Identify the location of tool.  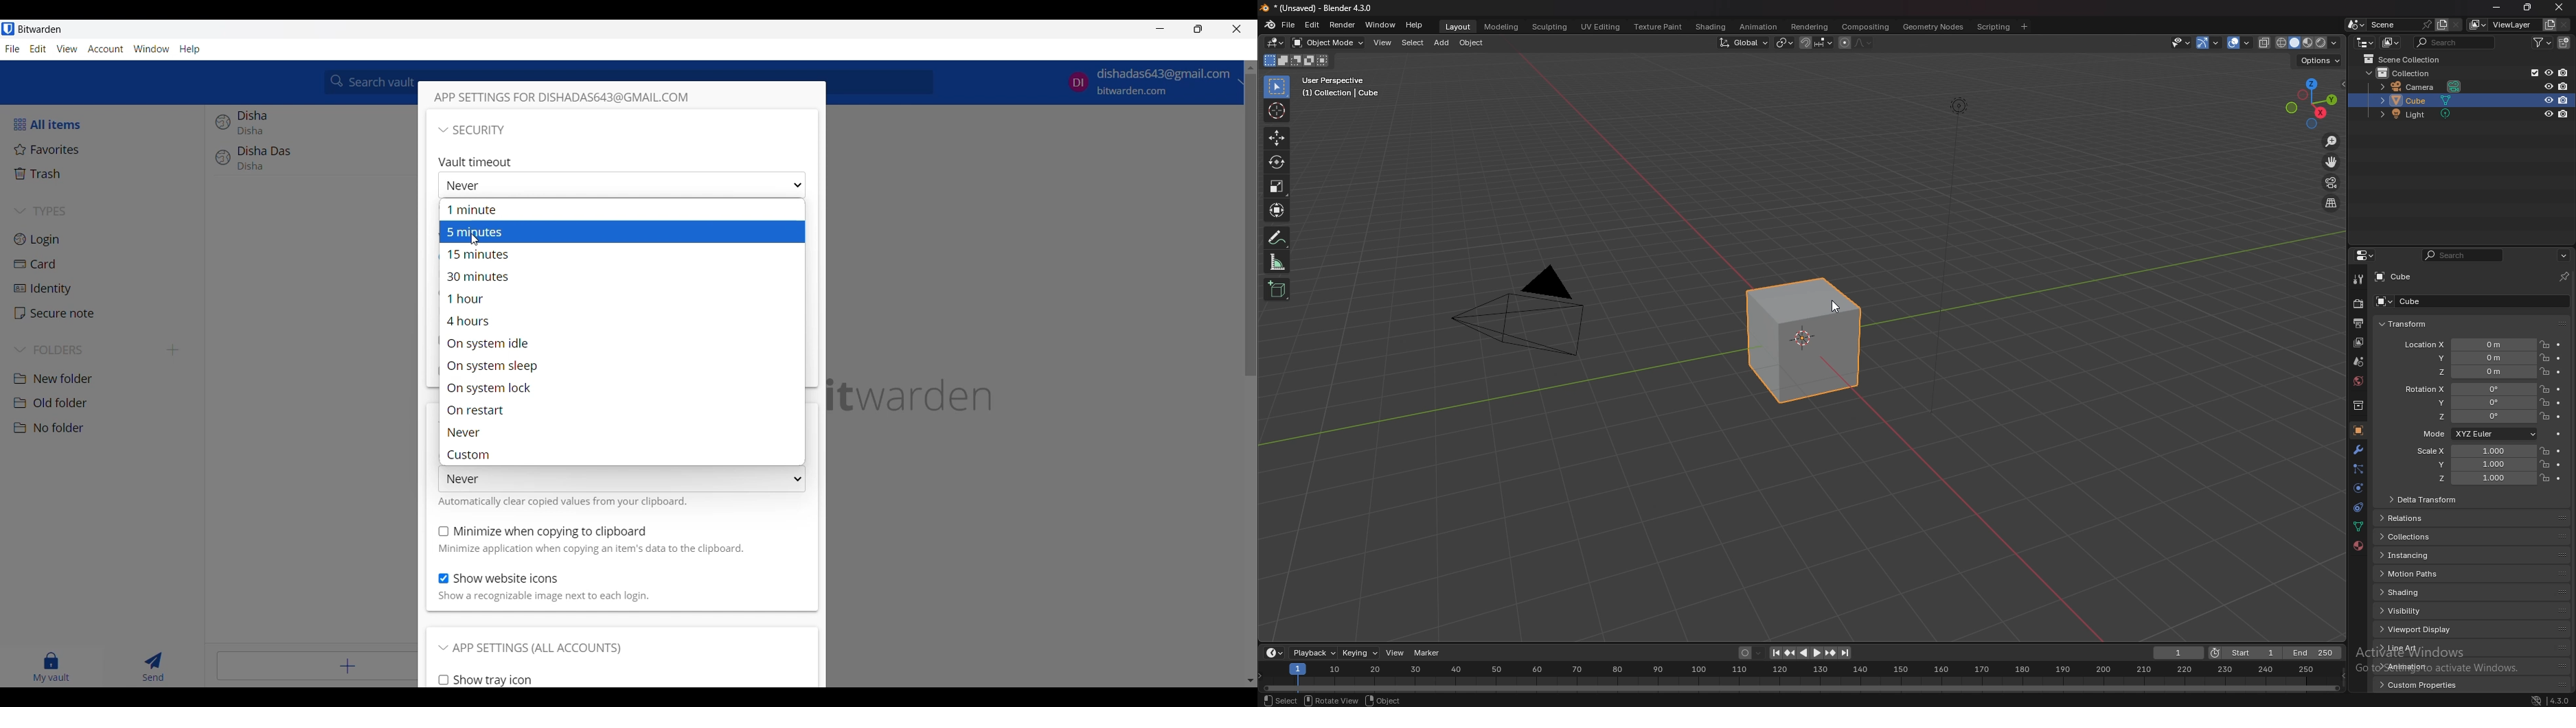
(2358, 279).